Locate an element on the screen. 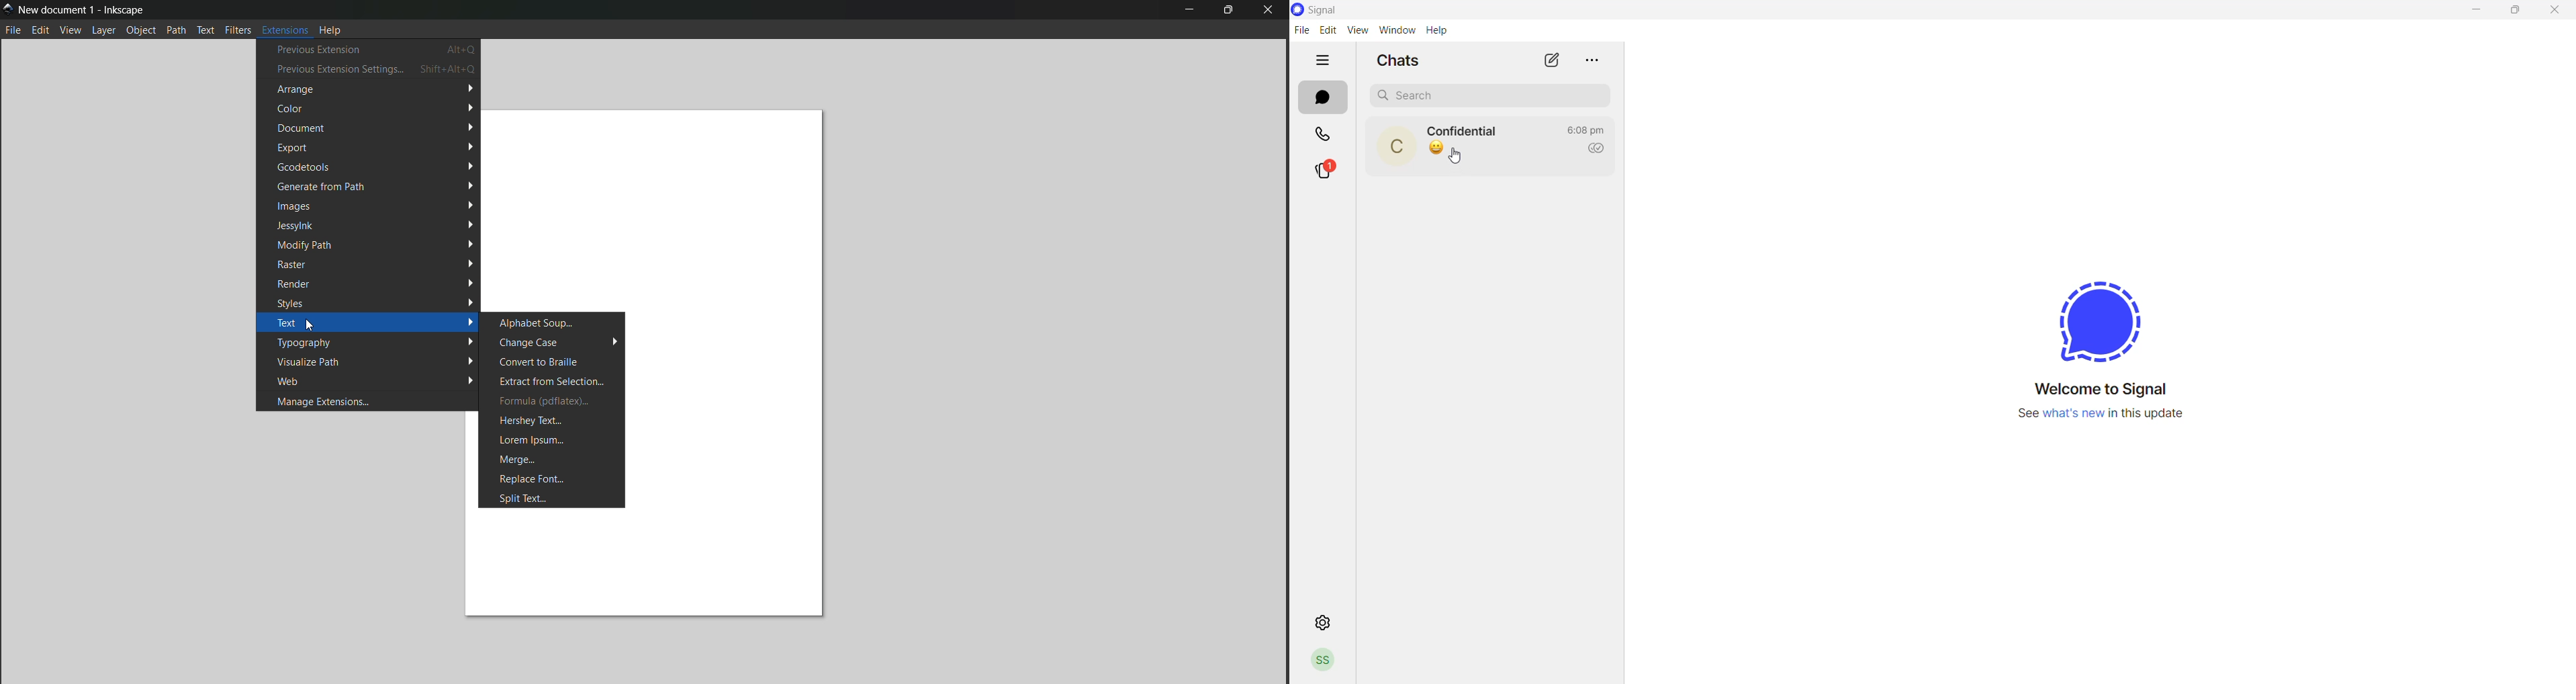 Image resolution: width=2576 pixels, height=700 pixels. information regarding new update is located at coordinates (2101, 423).